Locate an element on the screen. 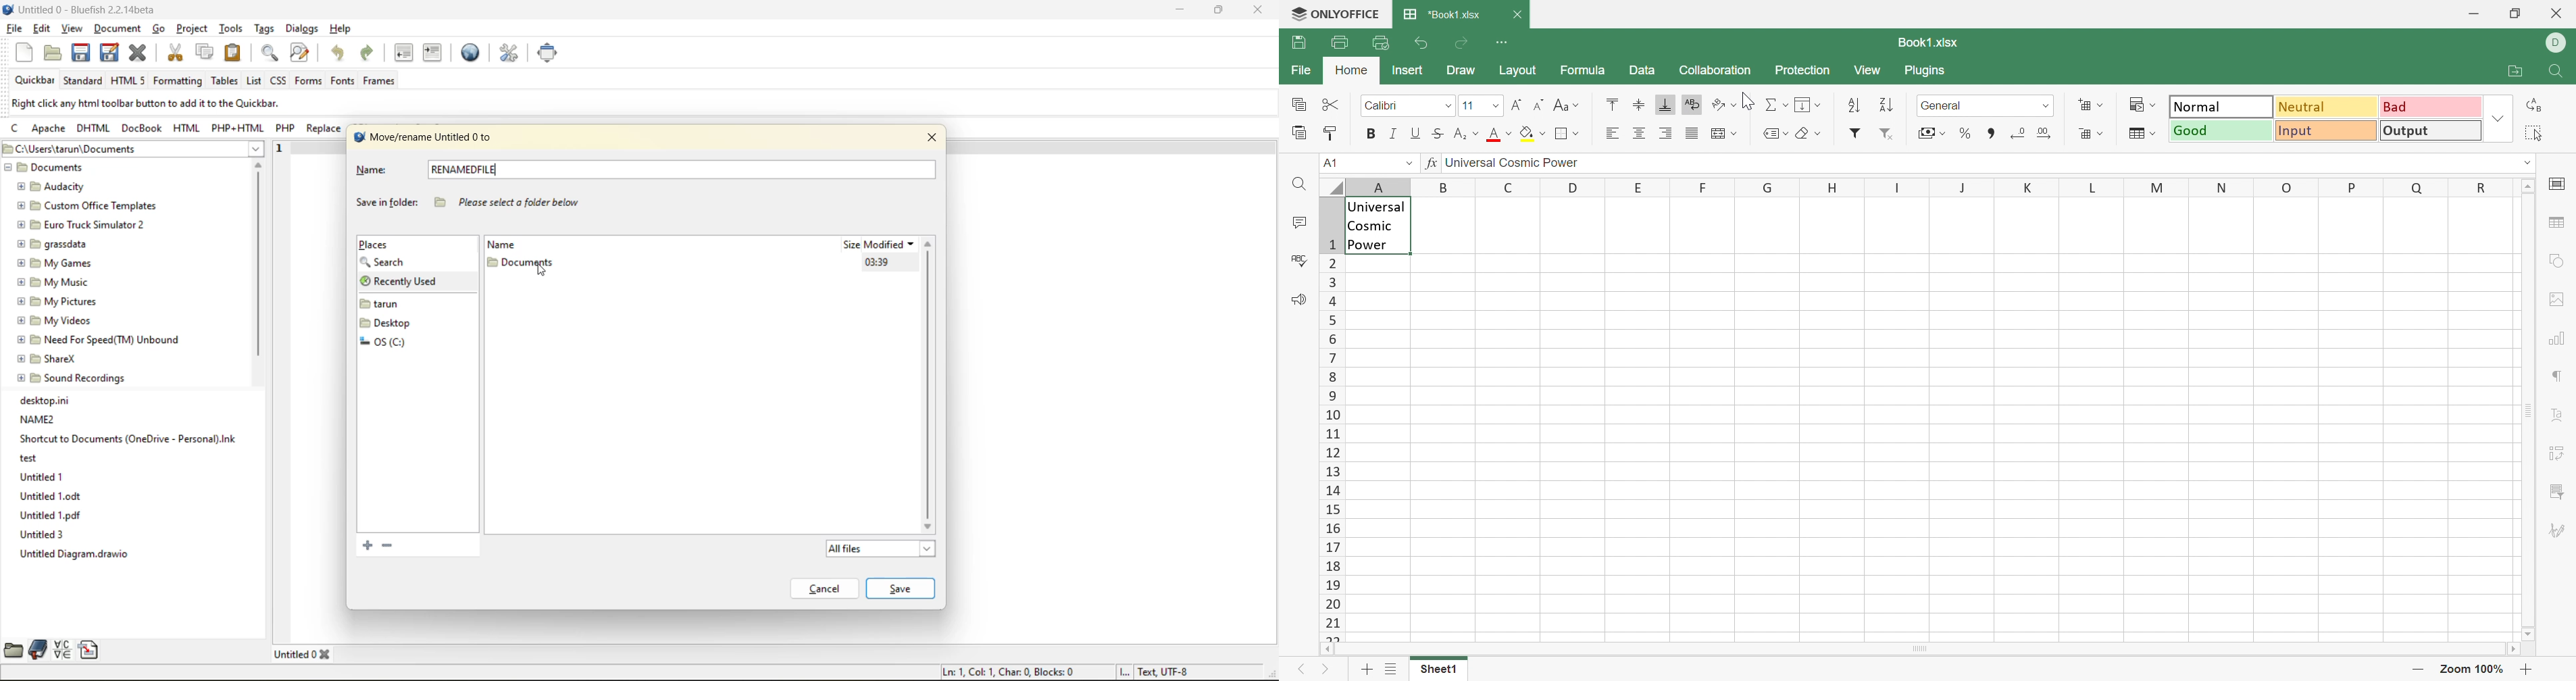 The height and width of the screenshot is (700, 2576). modified date is located at coordinates (892, 243).